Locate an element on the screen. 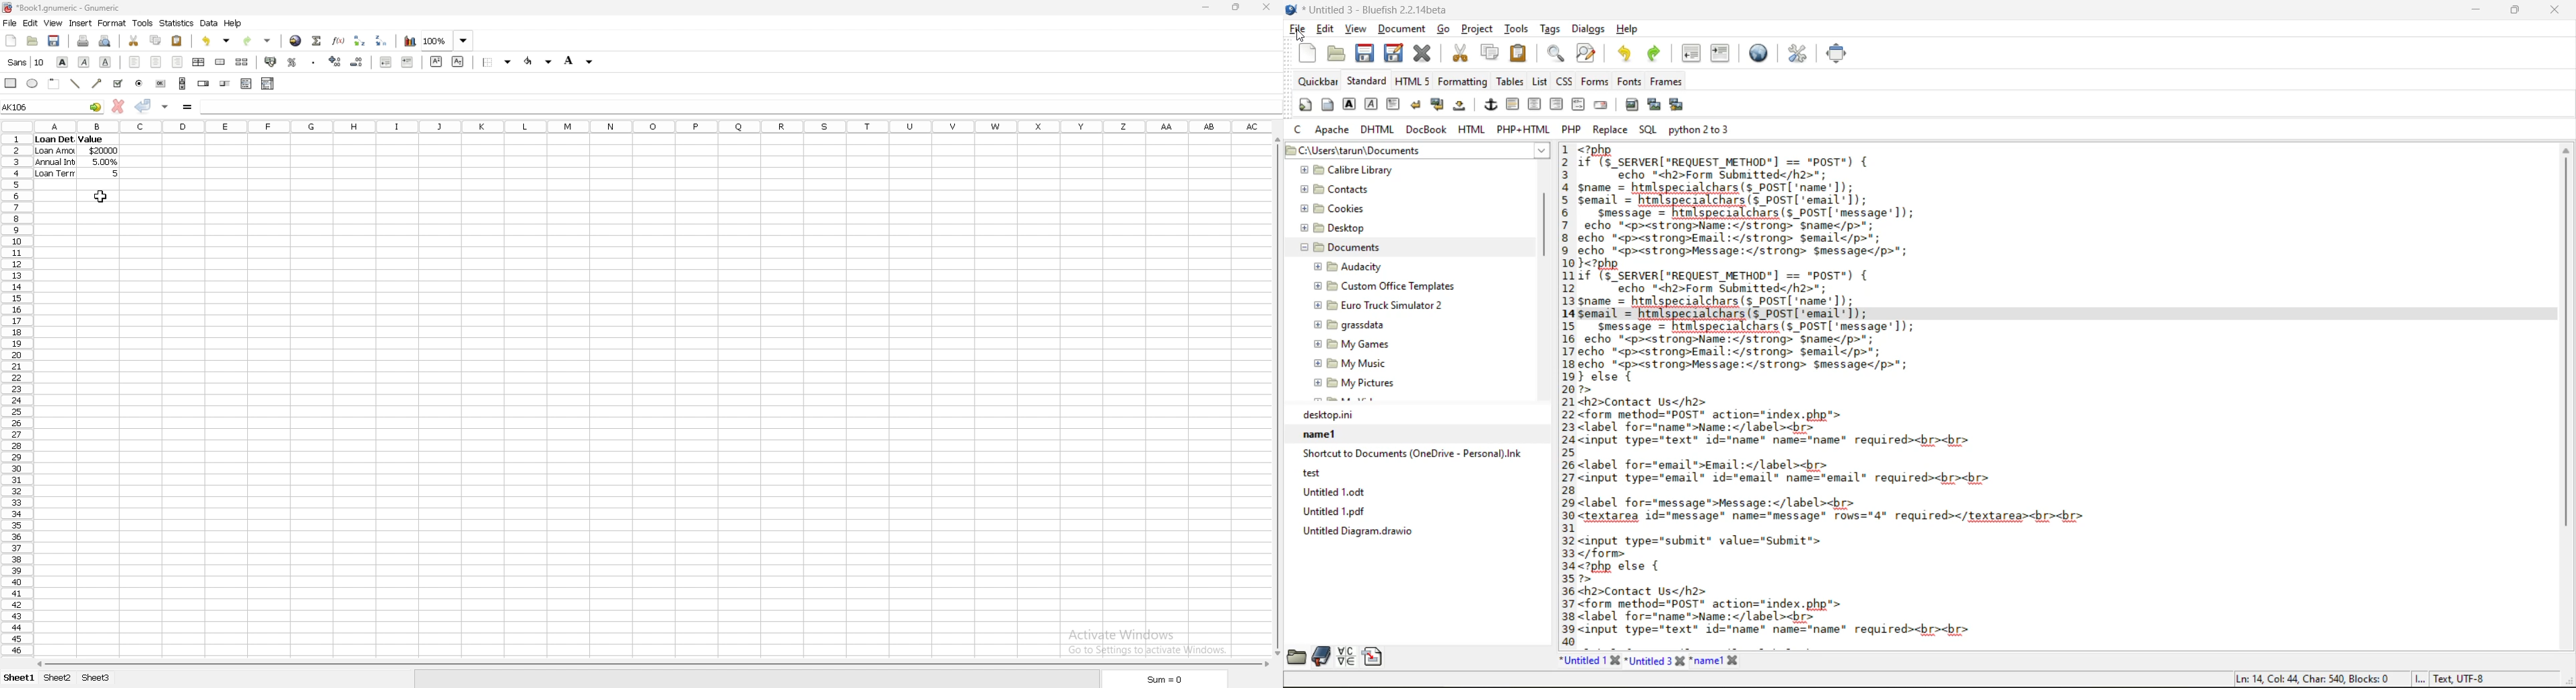 The height and width of the screenshot is (700, 2576). sum is located at coordinates (1163, 680).